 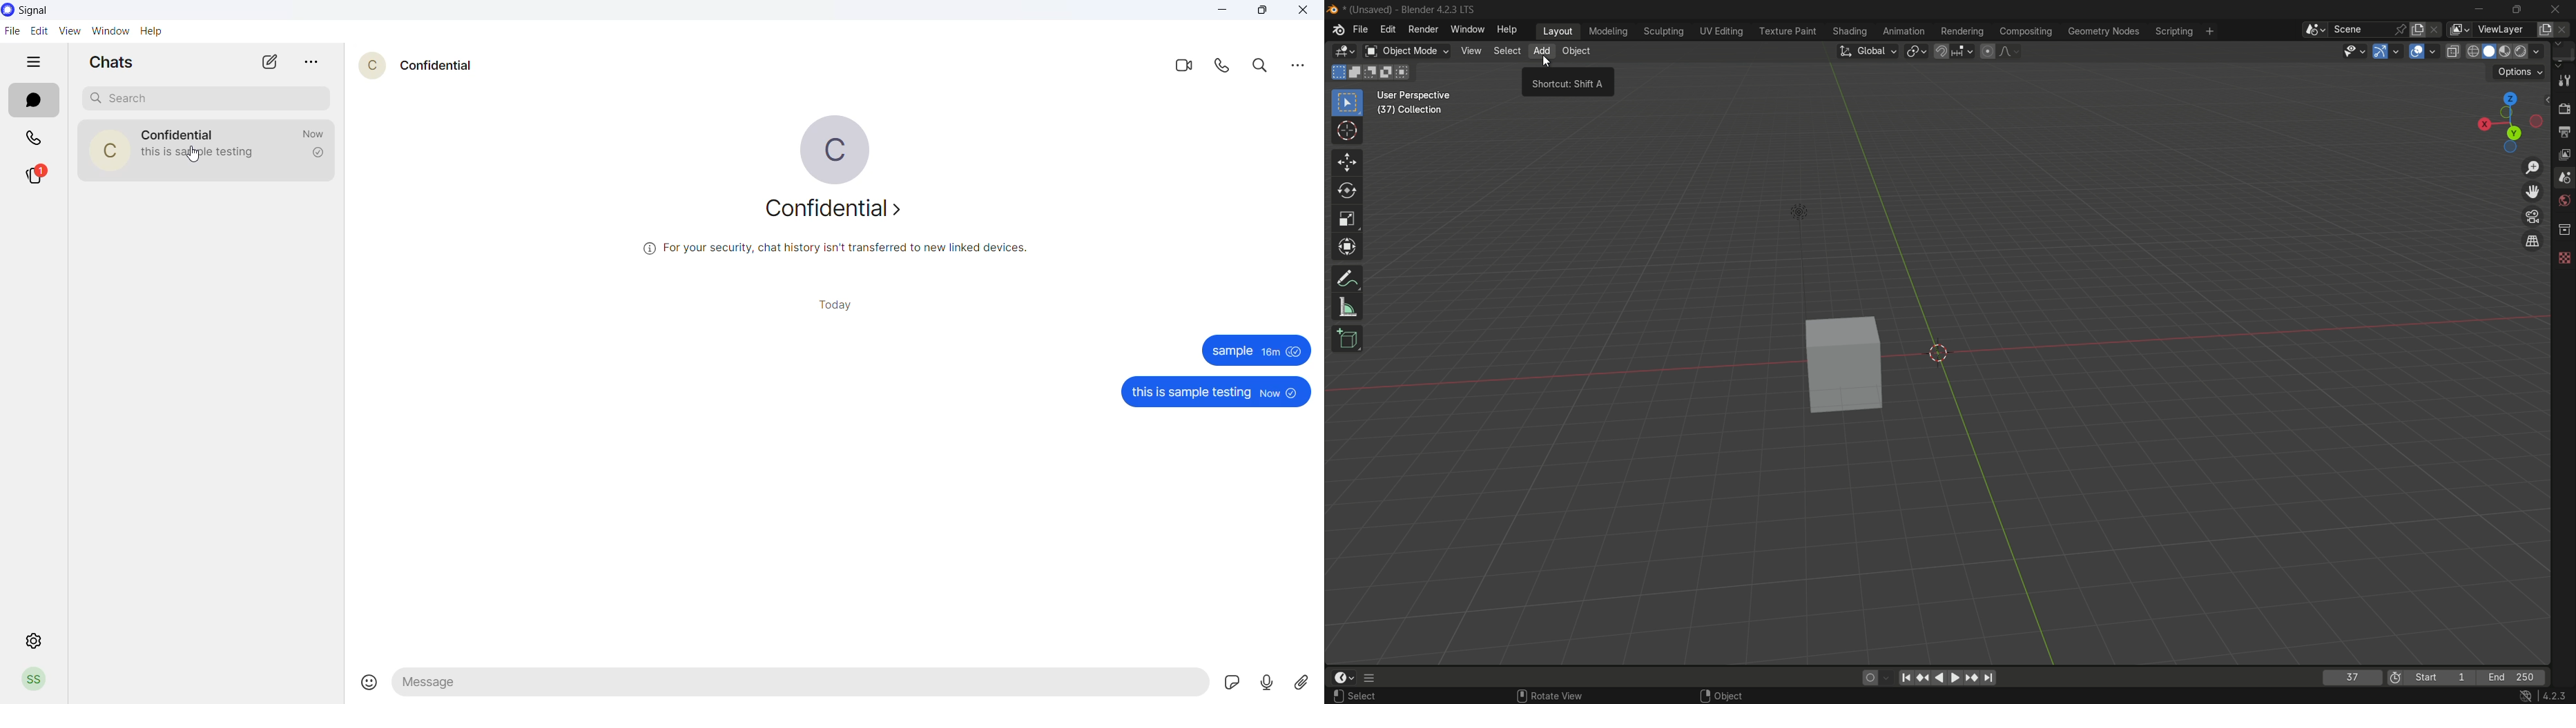 What do you see at coordinates (1942, 354) in the screenshot?
I see `origin` at bounding box center [1942, 354].